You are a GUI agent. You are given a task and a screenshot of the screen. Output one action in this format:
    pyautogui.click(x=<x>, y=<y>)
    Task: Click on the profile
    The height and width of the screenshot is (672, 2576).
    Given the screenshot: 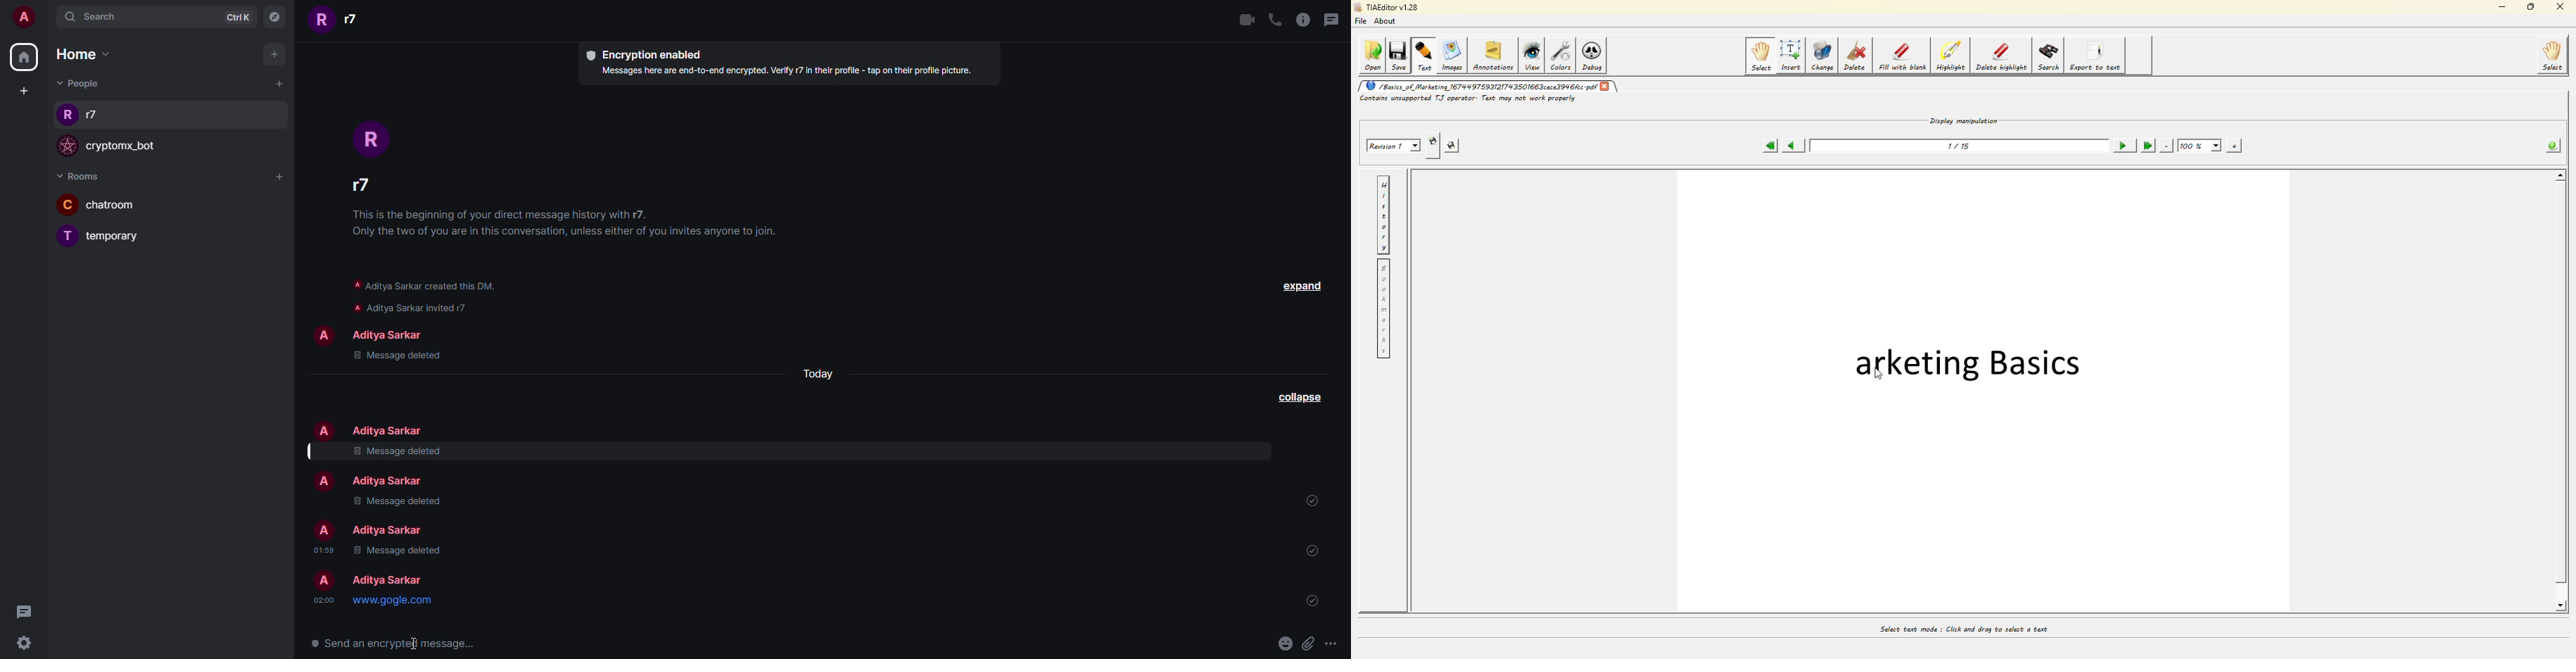 What is the action you would take?
    pyautogui.click(x=327, y=482)
    